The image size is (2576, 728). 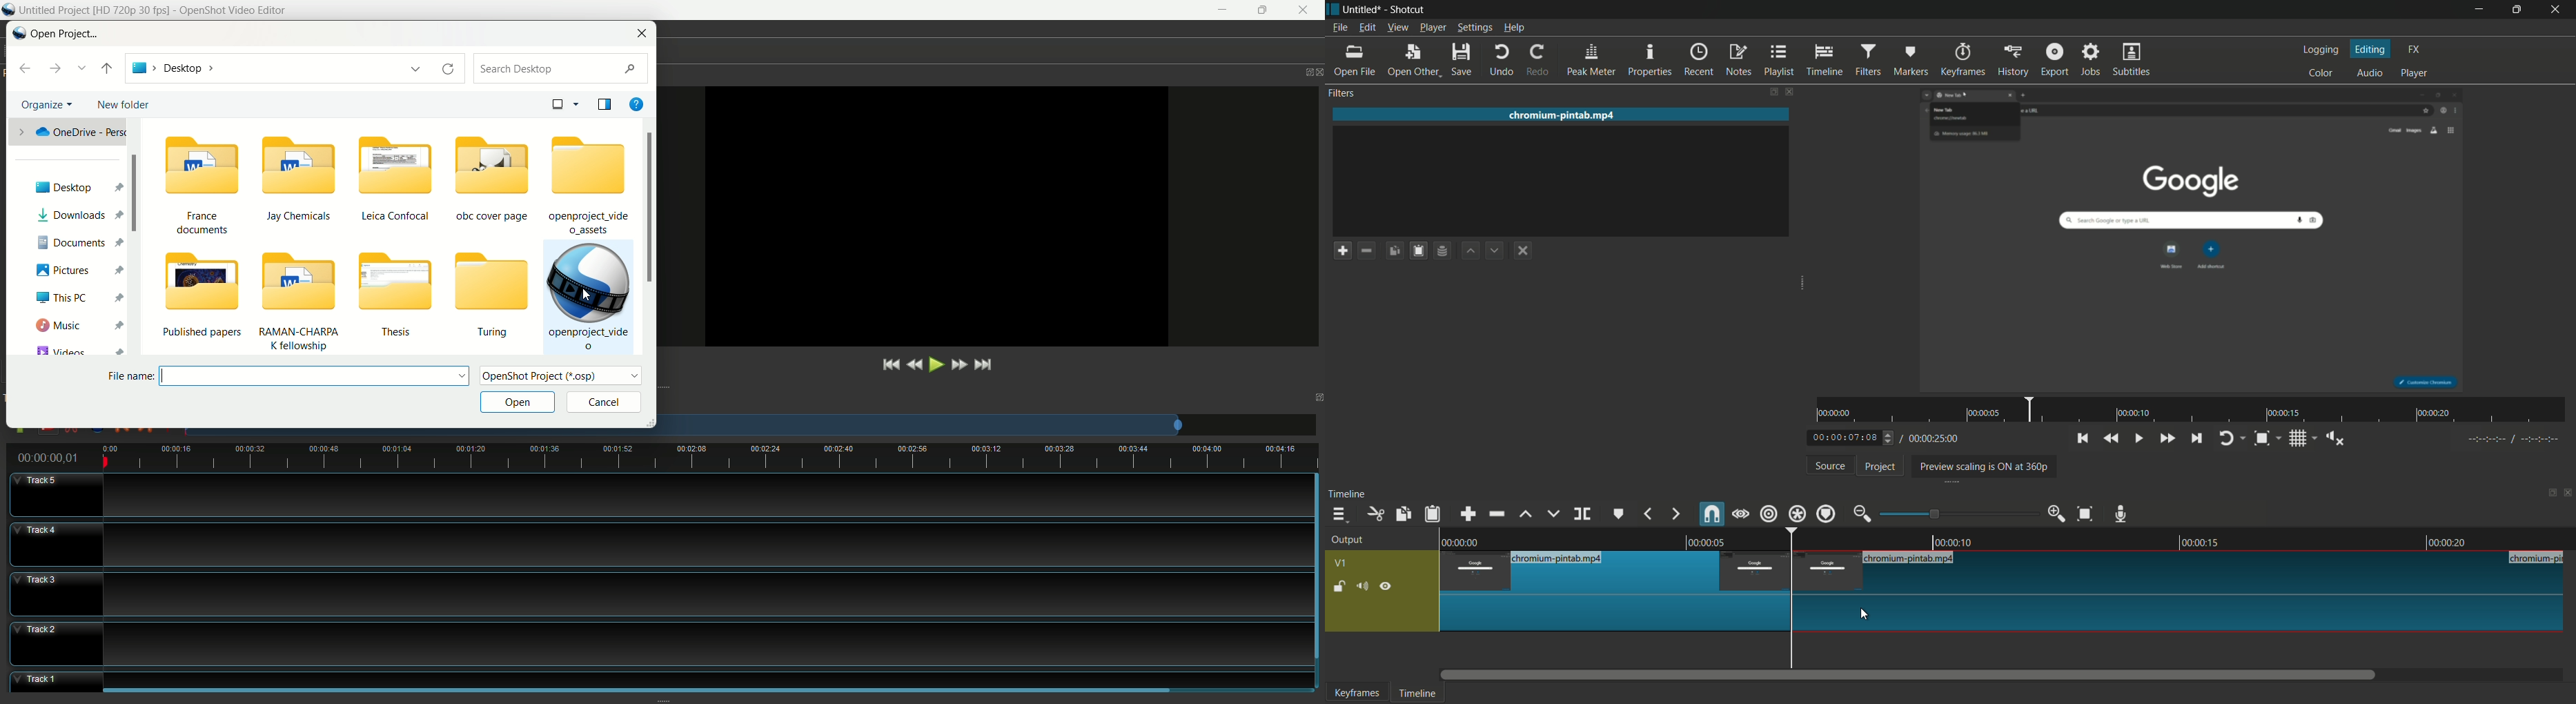 What do you see at coordinates (1825, 60) in the screenshot?
I see `timeline` at bounding box center [1825, 60].